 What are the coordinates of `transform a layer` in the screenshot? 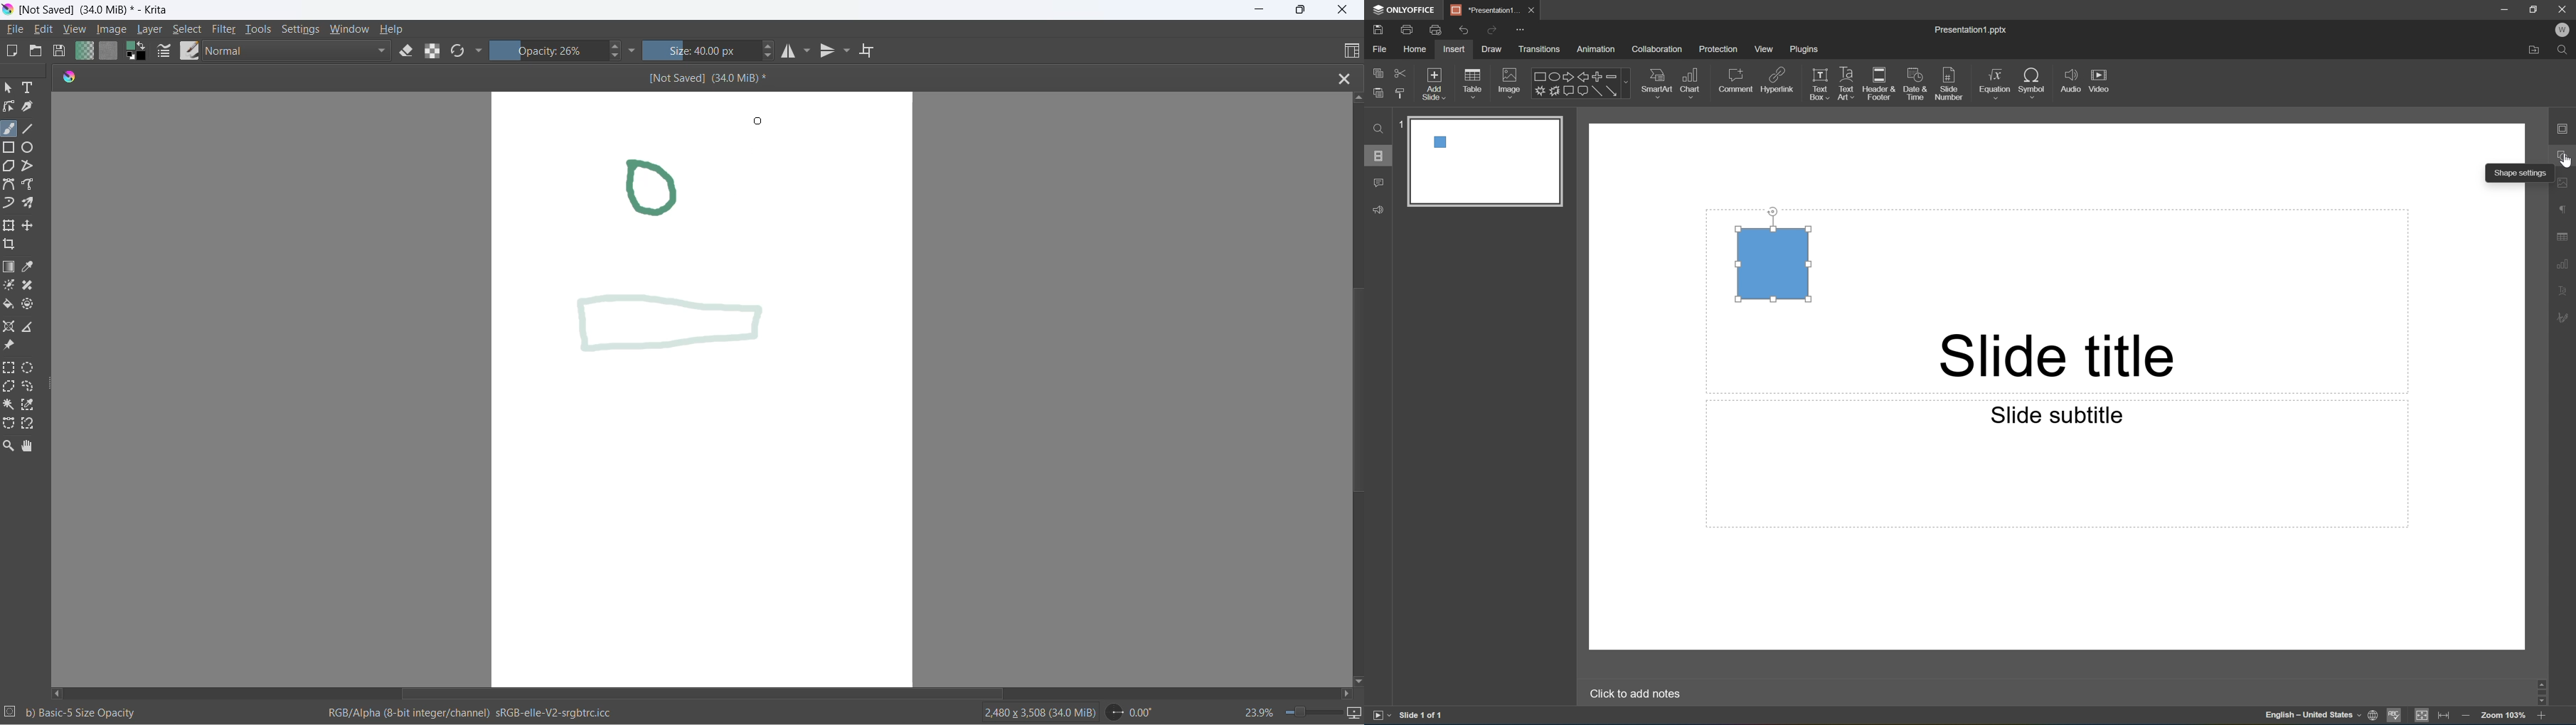 It's located at (11, 227).